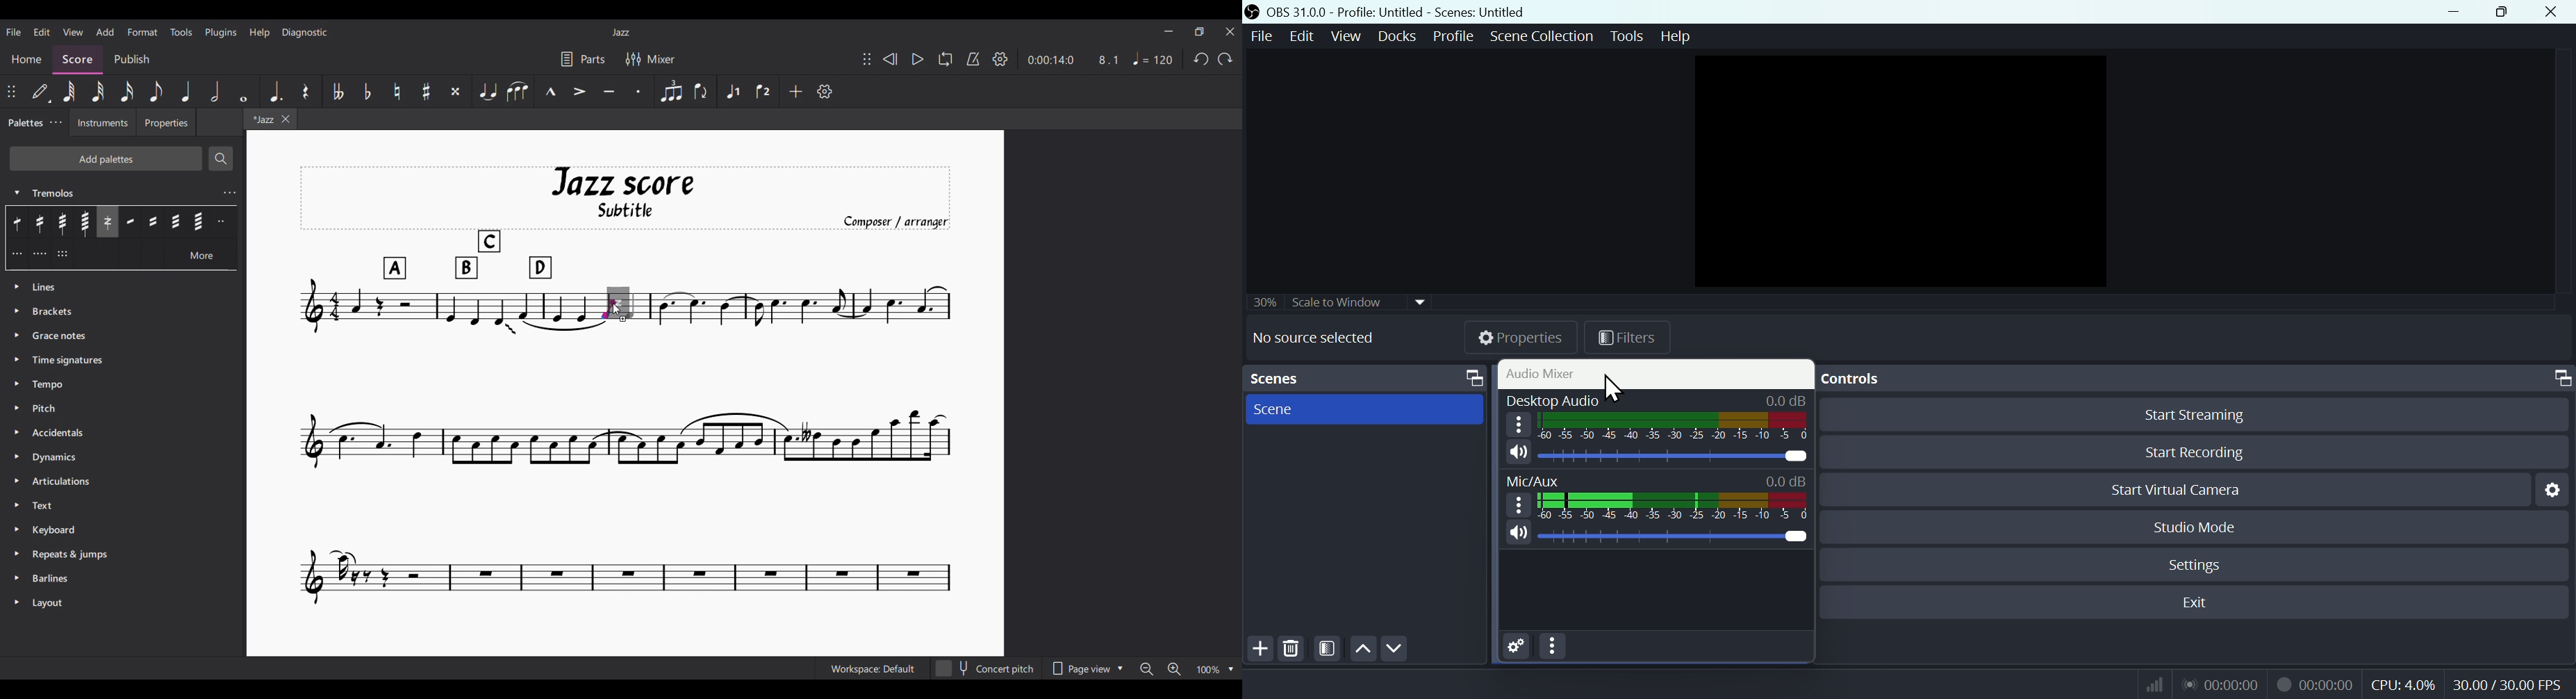  Describe the element at coordinates (1628, 35) in the screenshot. I see `Tools` at that location.